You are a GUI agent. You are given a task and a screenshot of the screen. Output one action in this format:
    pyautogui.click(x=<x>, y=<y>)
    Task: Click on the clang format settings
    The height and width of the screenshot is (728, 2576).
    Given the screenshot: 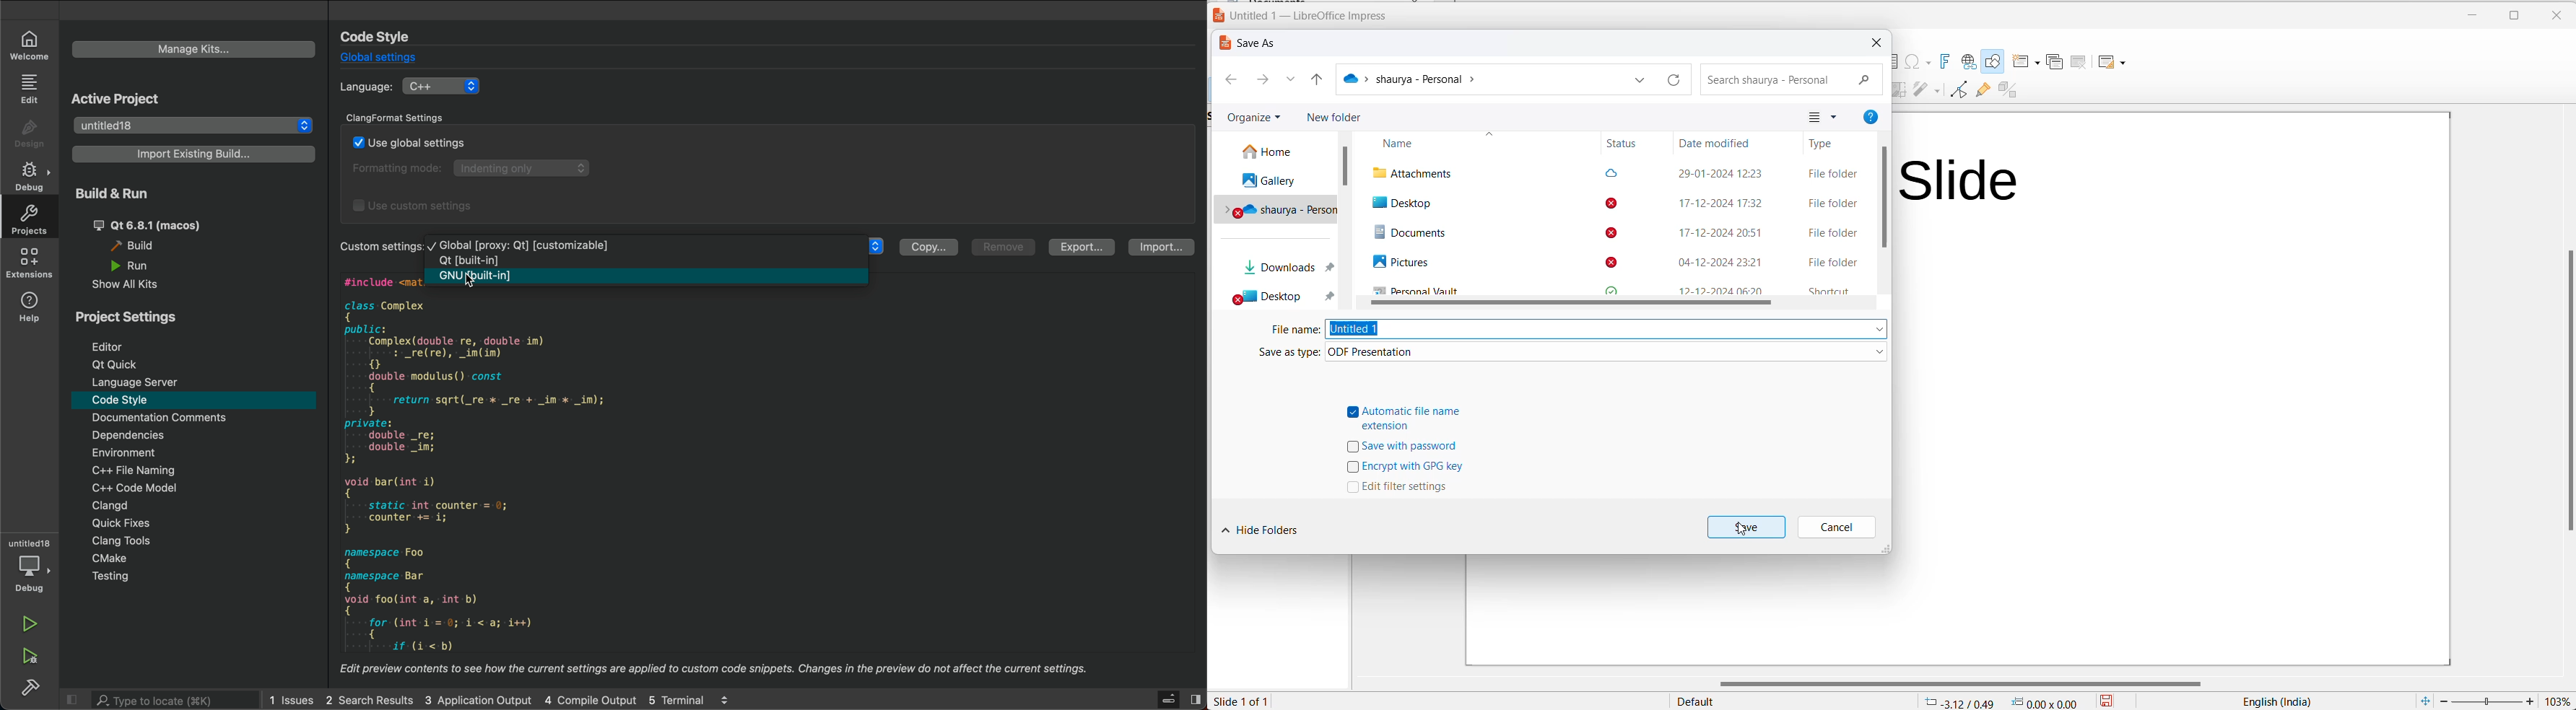 What is the action you would take?
    pyautogui.click(x=406, y=117)
    